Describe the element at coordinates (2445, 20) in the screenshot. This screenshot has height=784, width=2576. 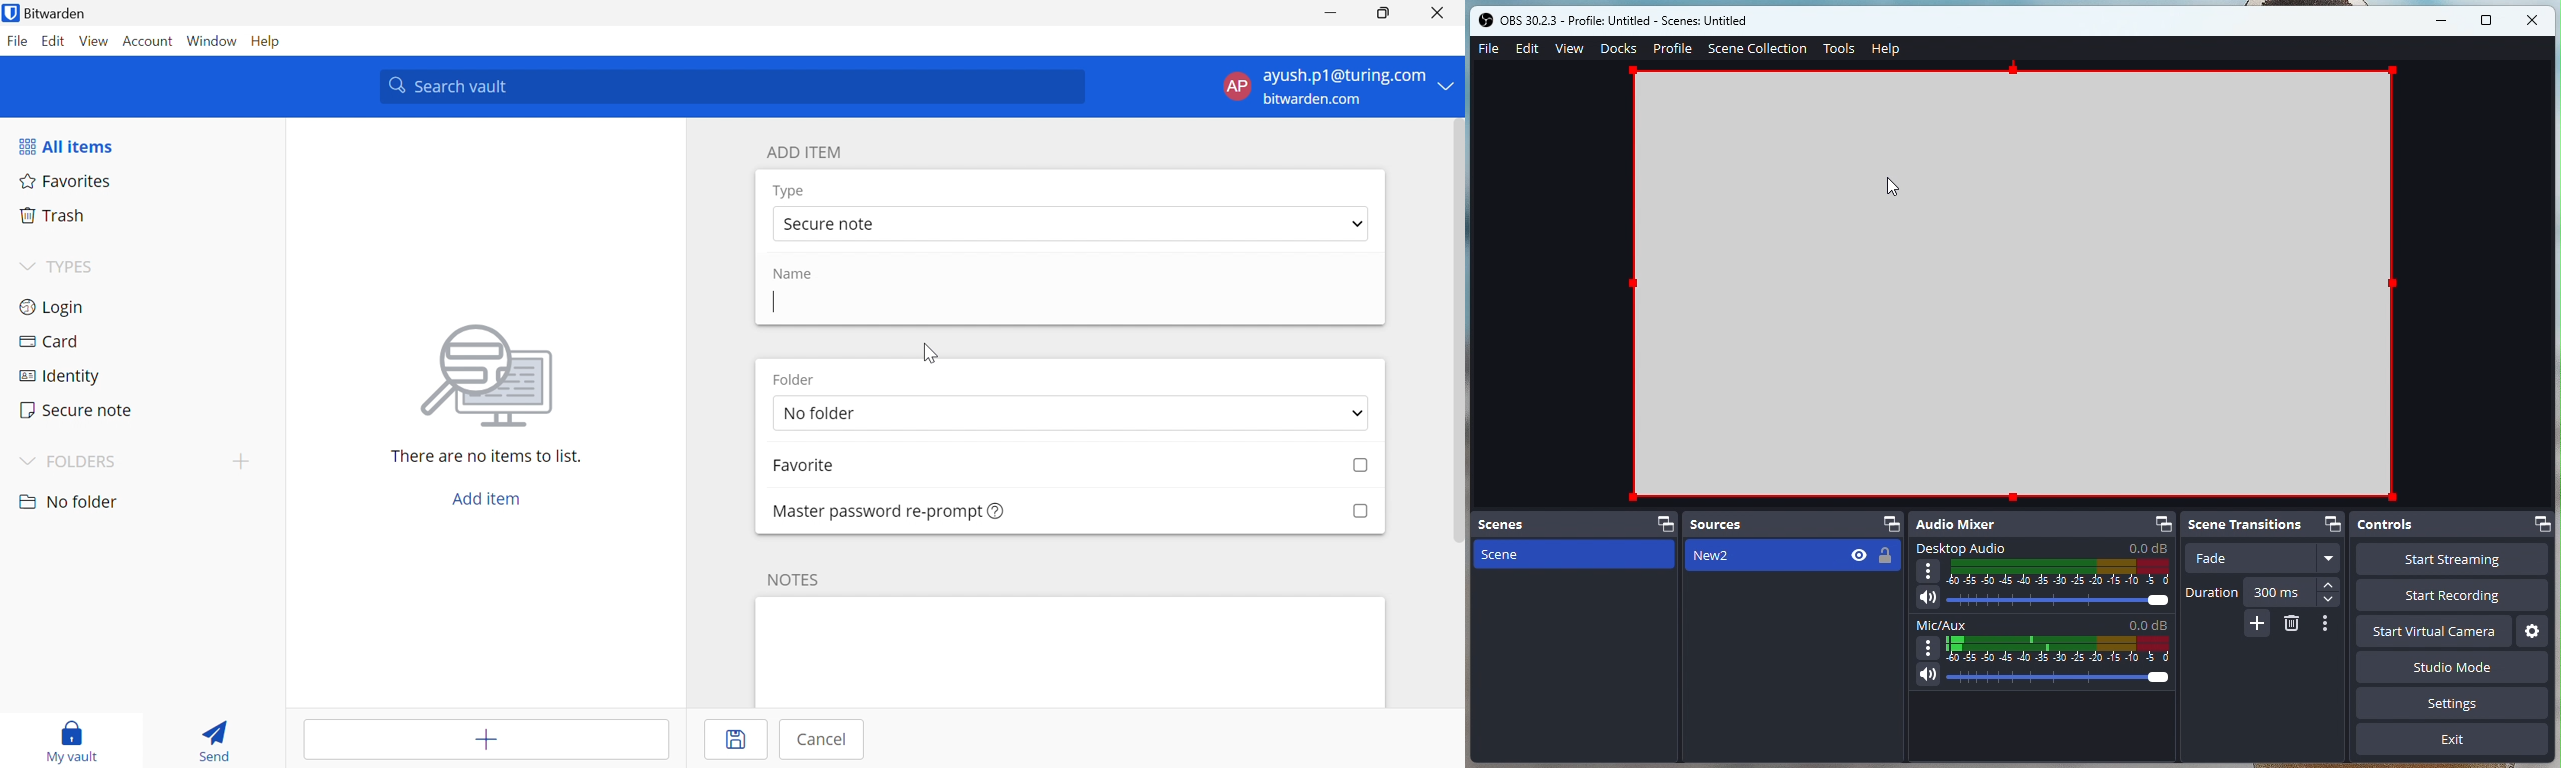
I see `minimise` at that location.